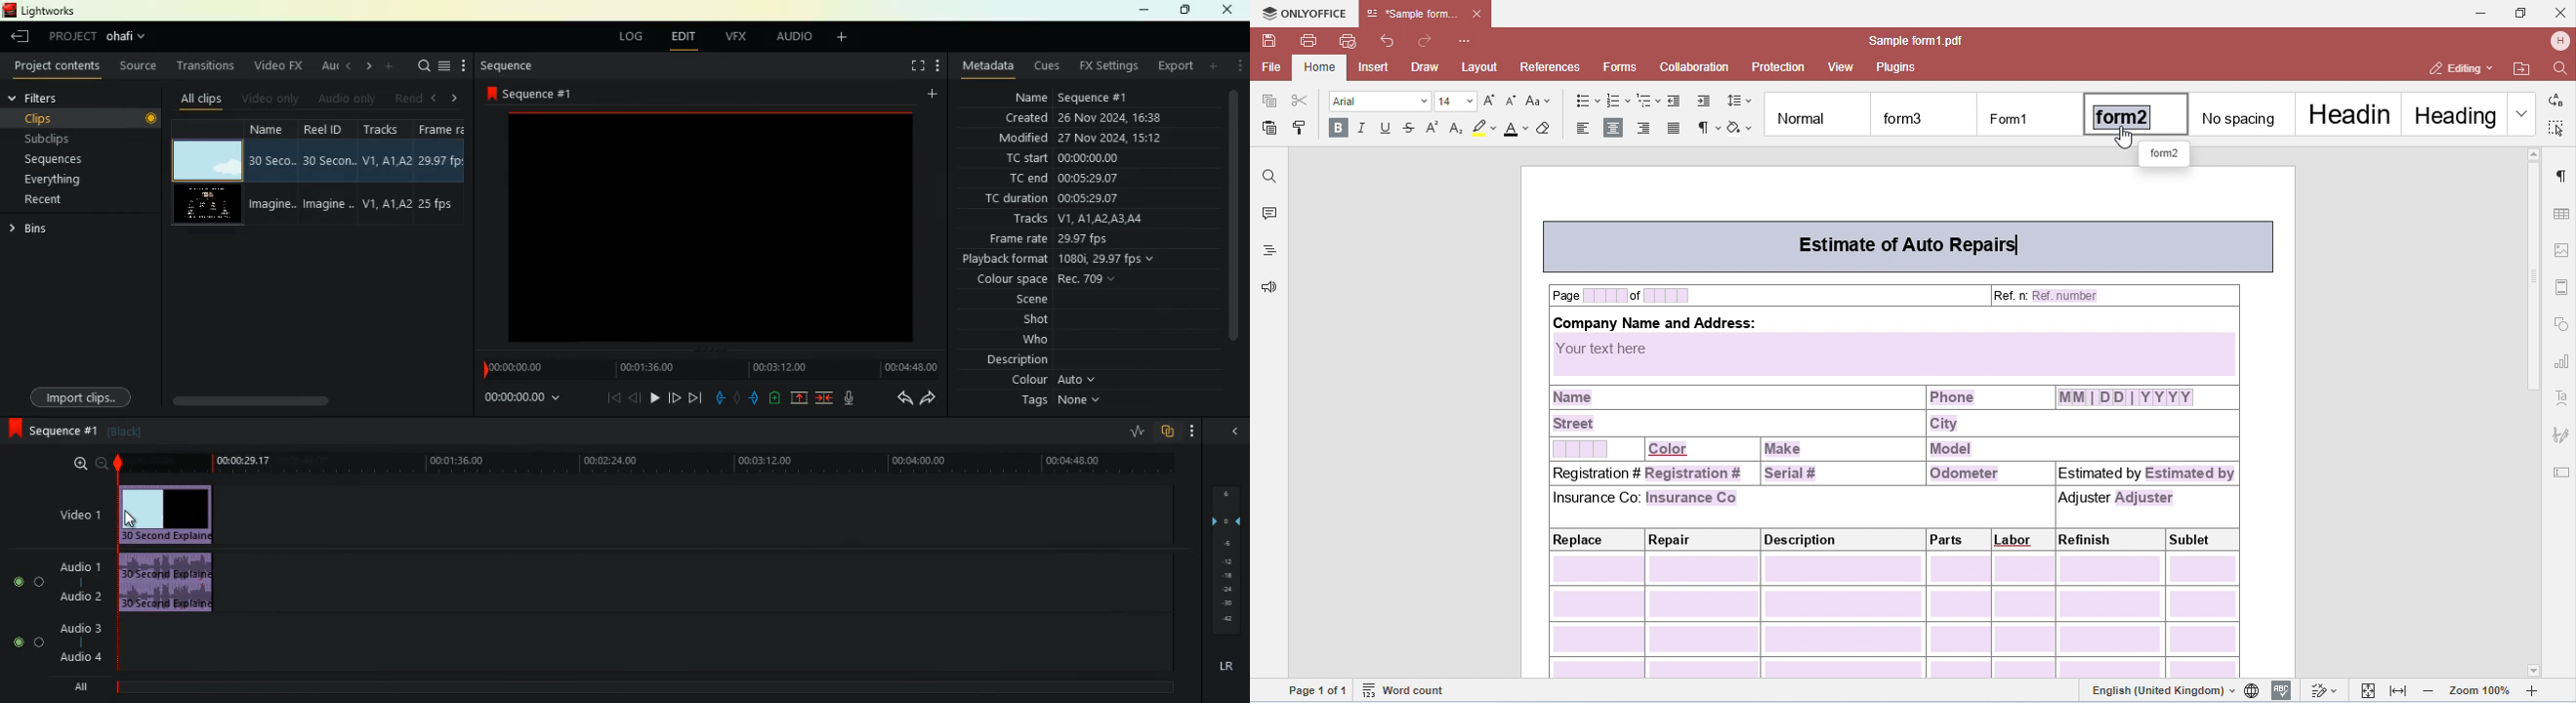 The width and height of the screenshot is (2576, 728). What do you see at coordinates (753, 399) in the screenshot?
I see `push` at bounding box center [753, 399].